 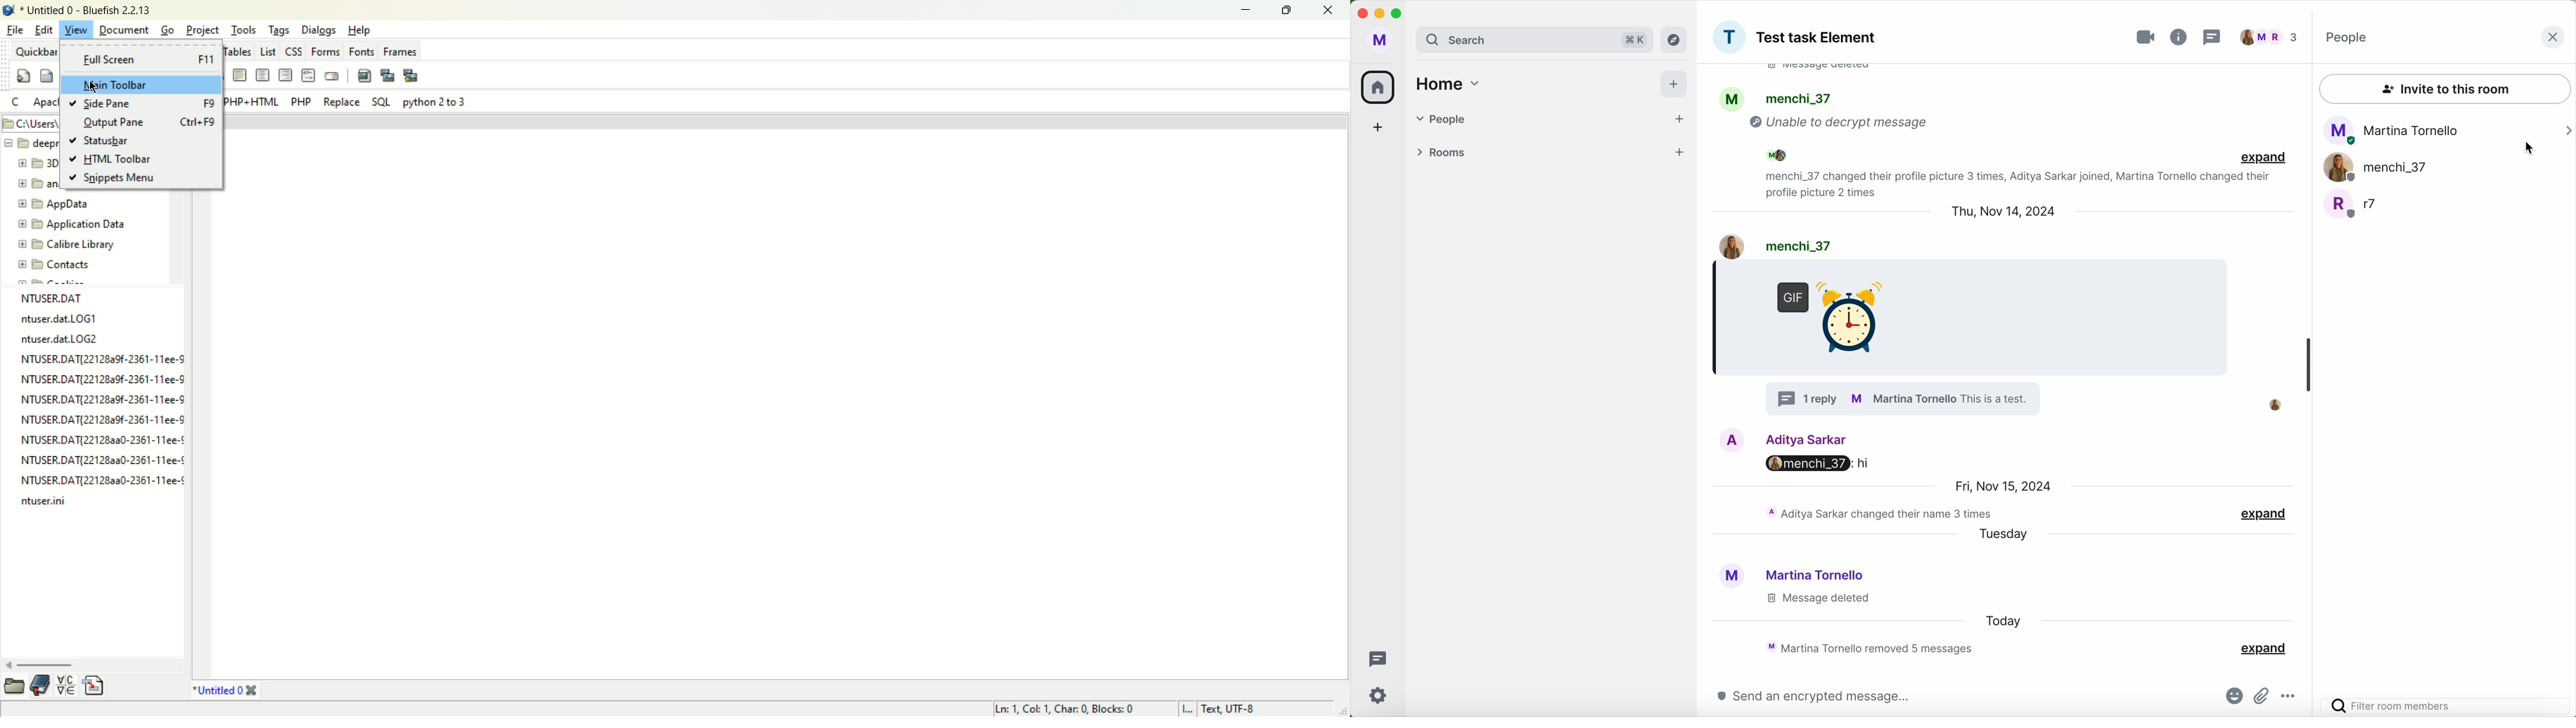 What do you see at coordinates (2553, 37) in the screenshot?
I see `close button` at bounding box center [2553, 37].